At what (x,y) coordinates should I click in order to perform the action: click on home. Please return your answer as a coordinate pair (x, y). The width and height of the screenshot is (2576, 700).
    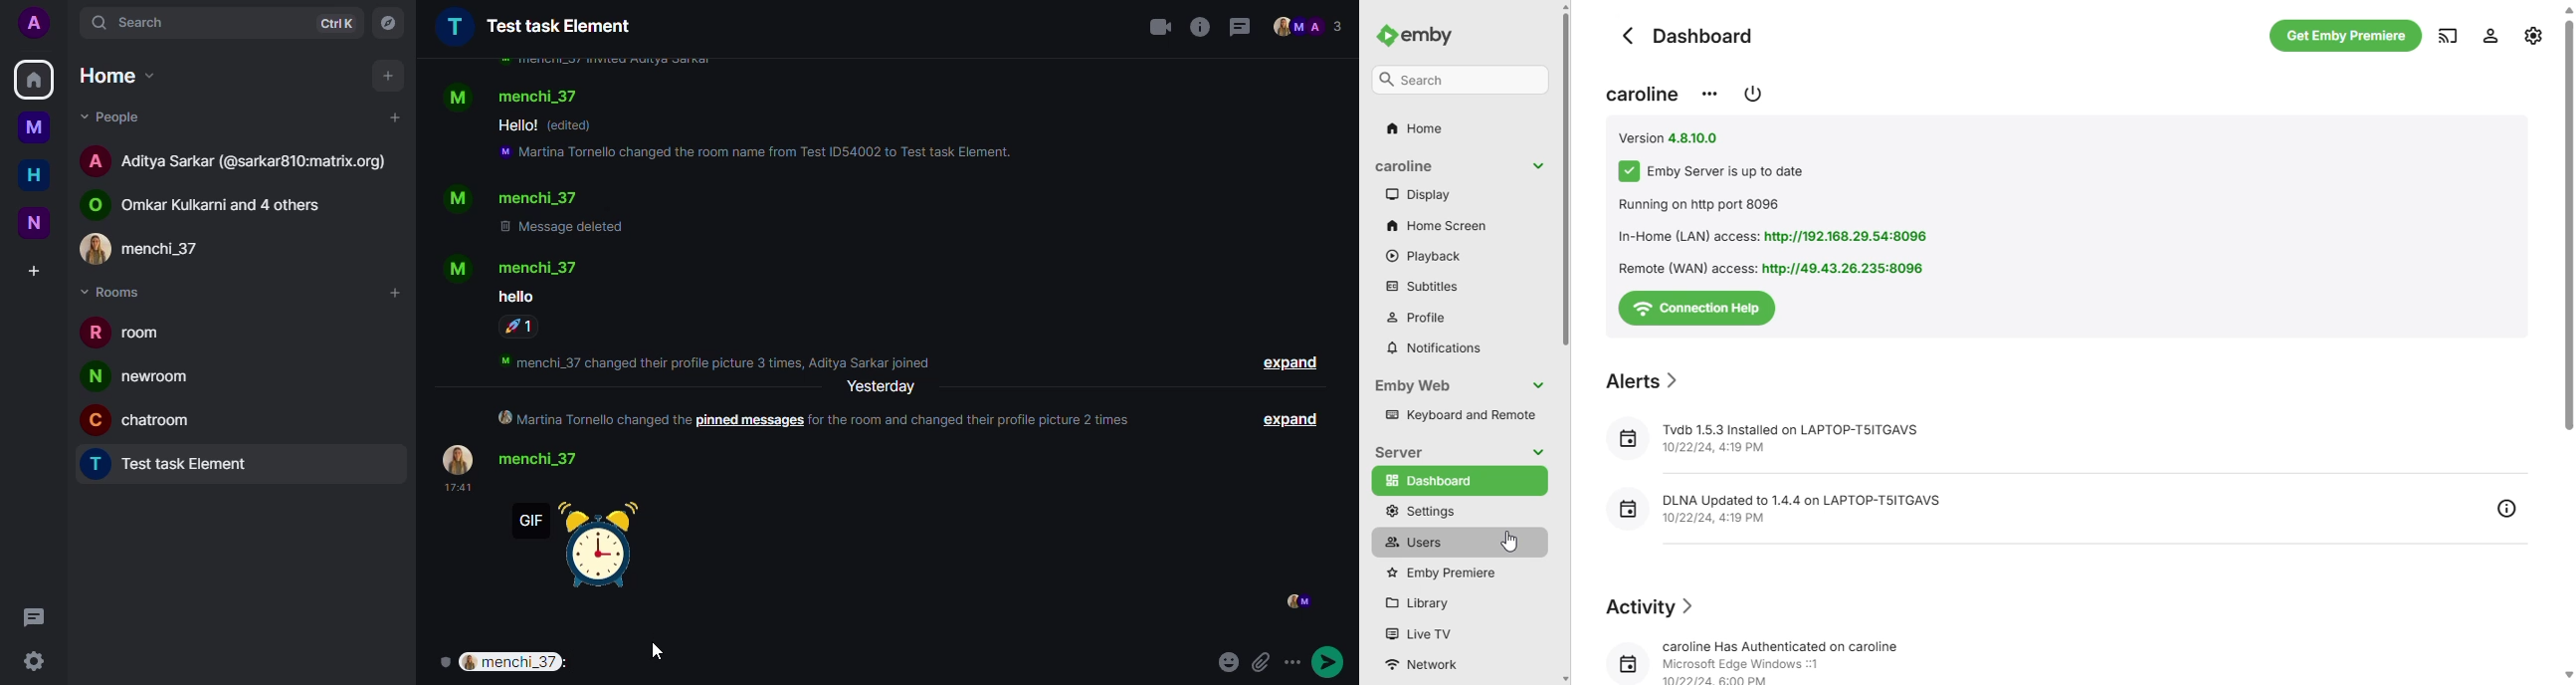
    Looking at the image, I should click on (34, 176).